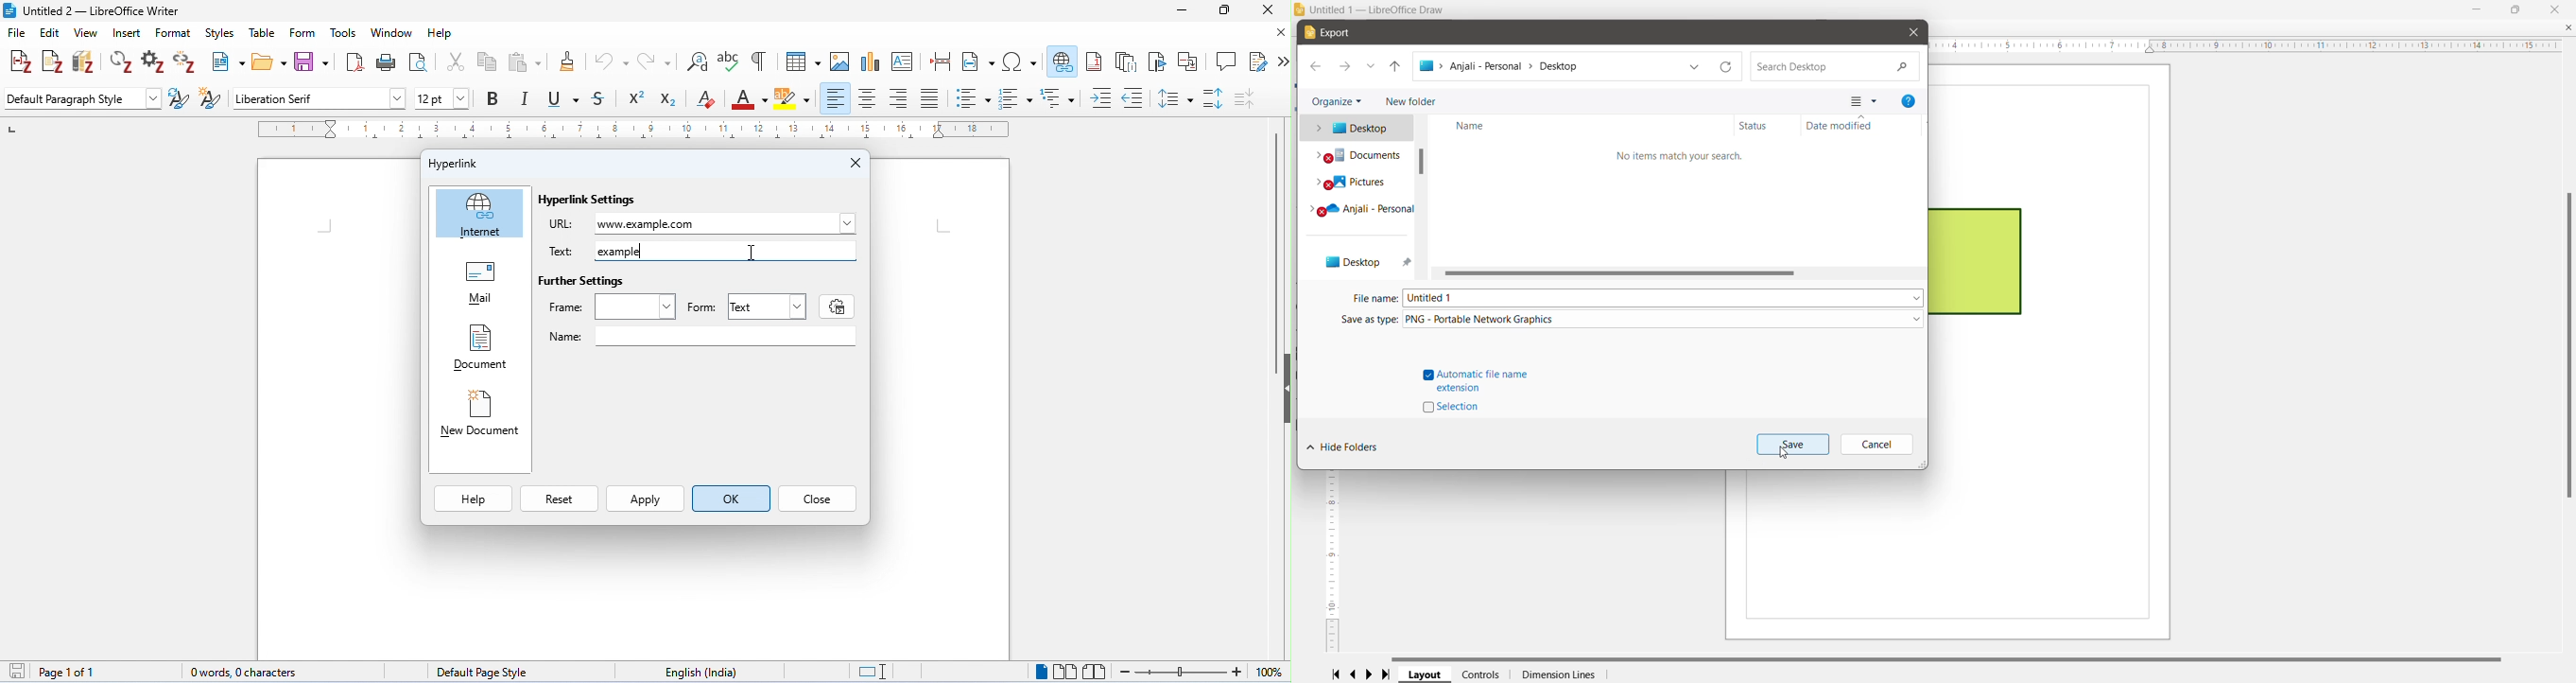 The width and height of the screenshot is (2576, 700). Describe the element at coordinates (1134, 96) in the screenshot. I see `decrease indent` at that location.